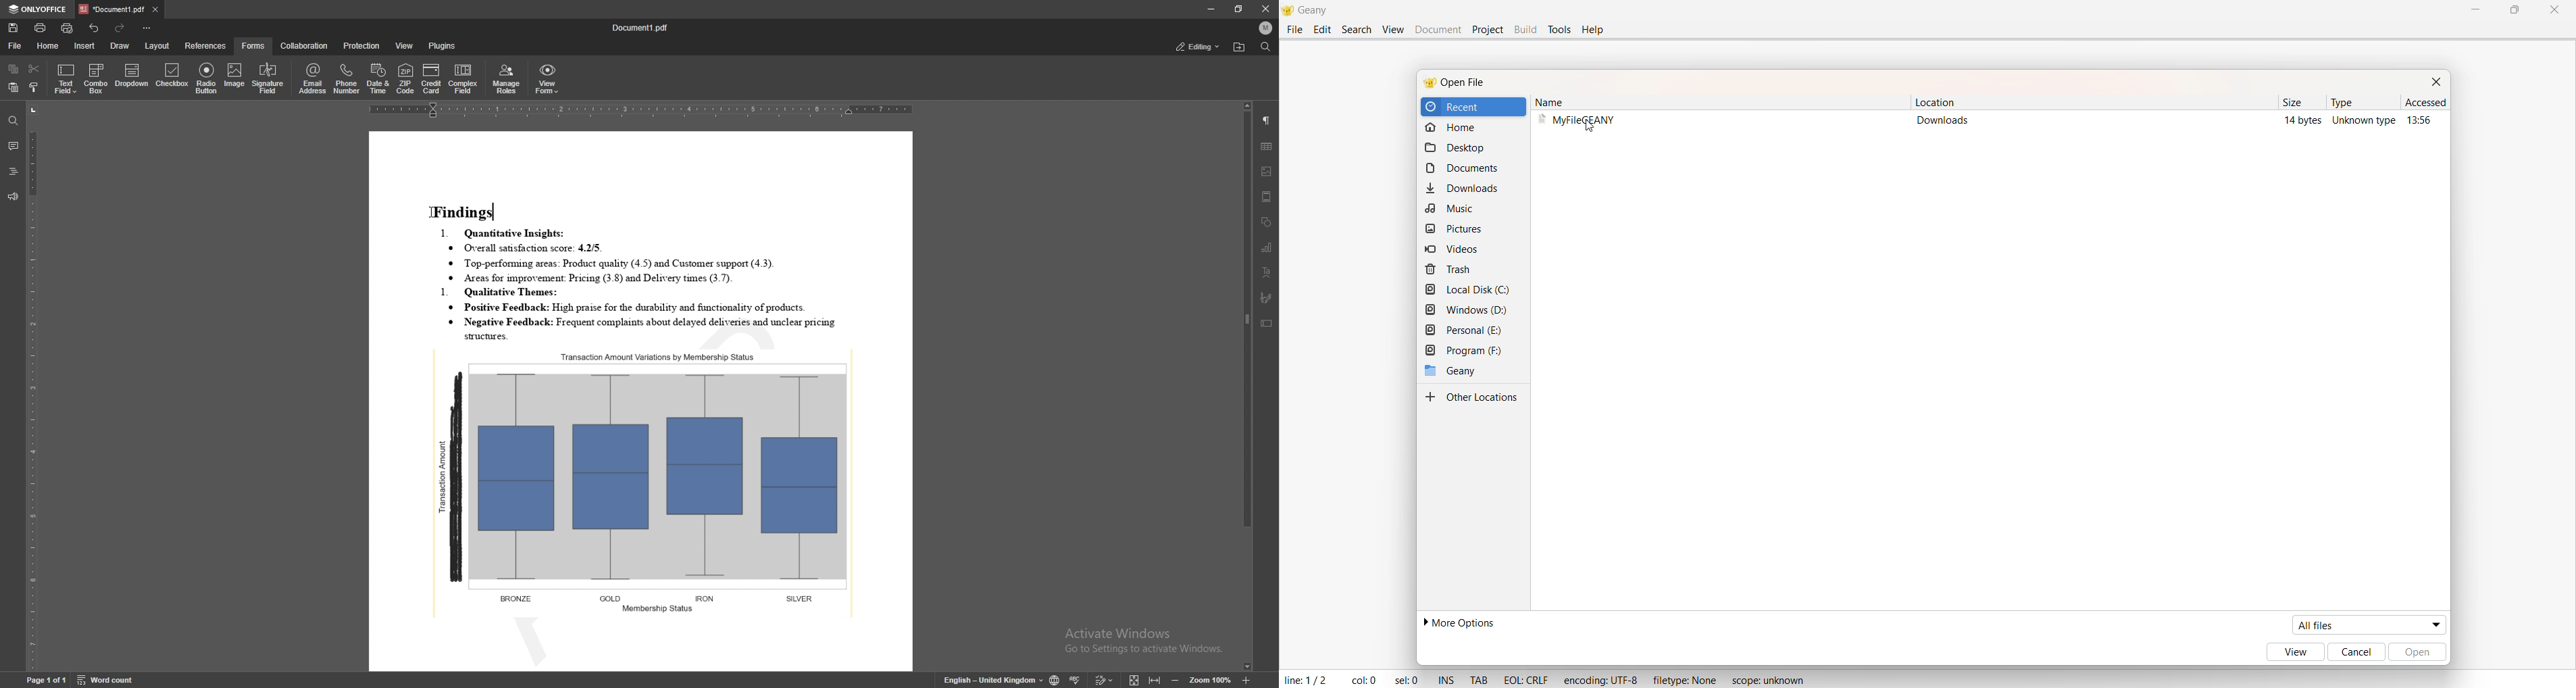 This screenshot has width=2576, height=700. Describe the element at coordinates (15, 46) in the screenshot. I see `file` at that location.